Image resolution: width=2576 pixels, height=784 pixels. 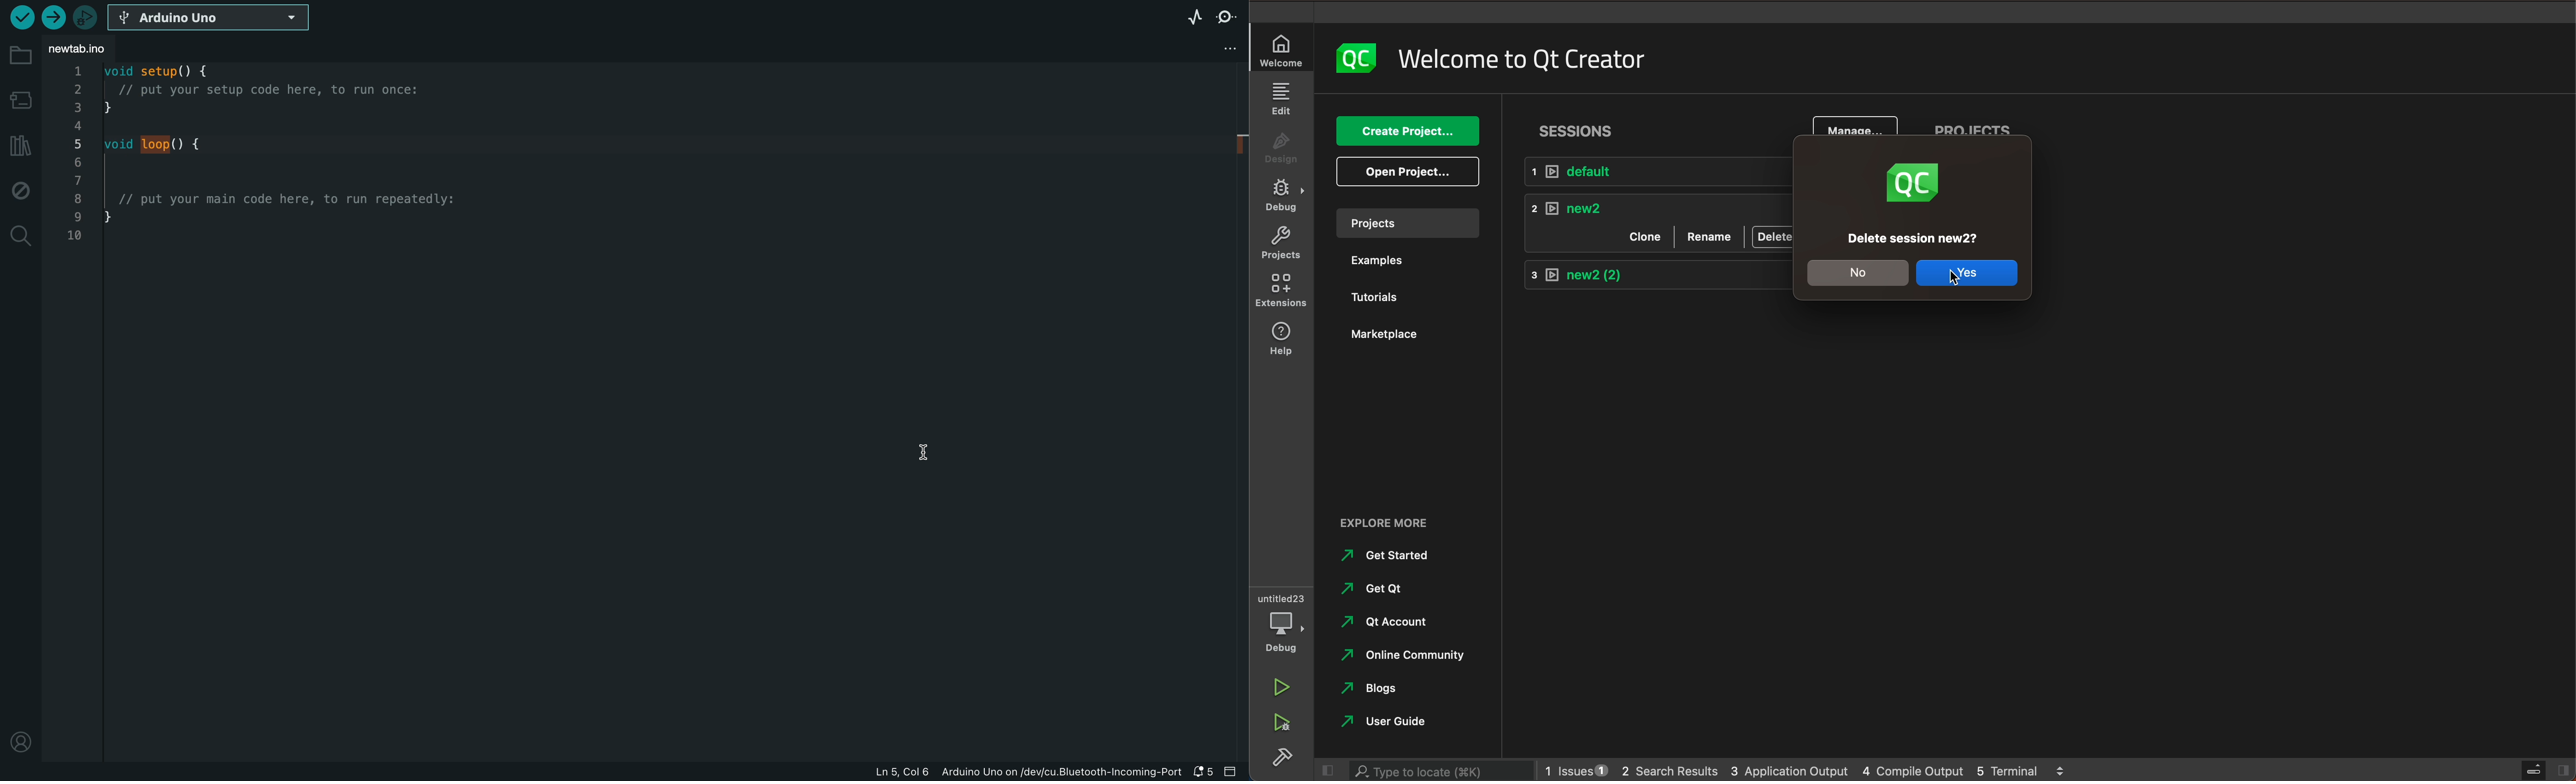 I want to click on logs, so click(x=1808, y=770).